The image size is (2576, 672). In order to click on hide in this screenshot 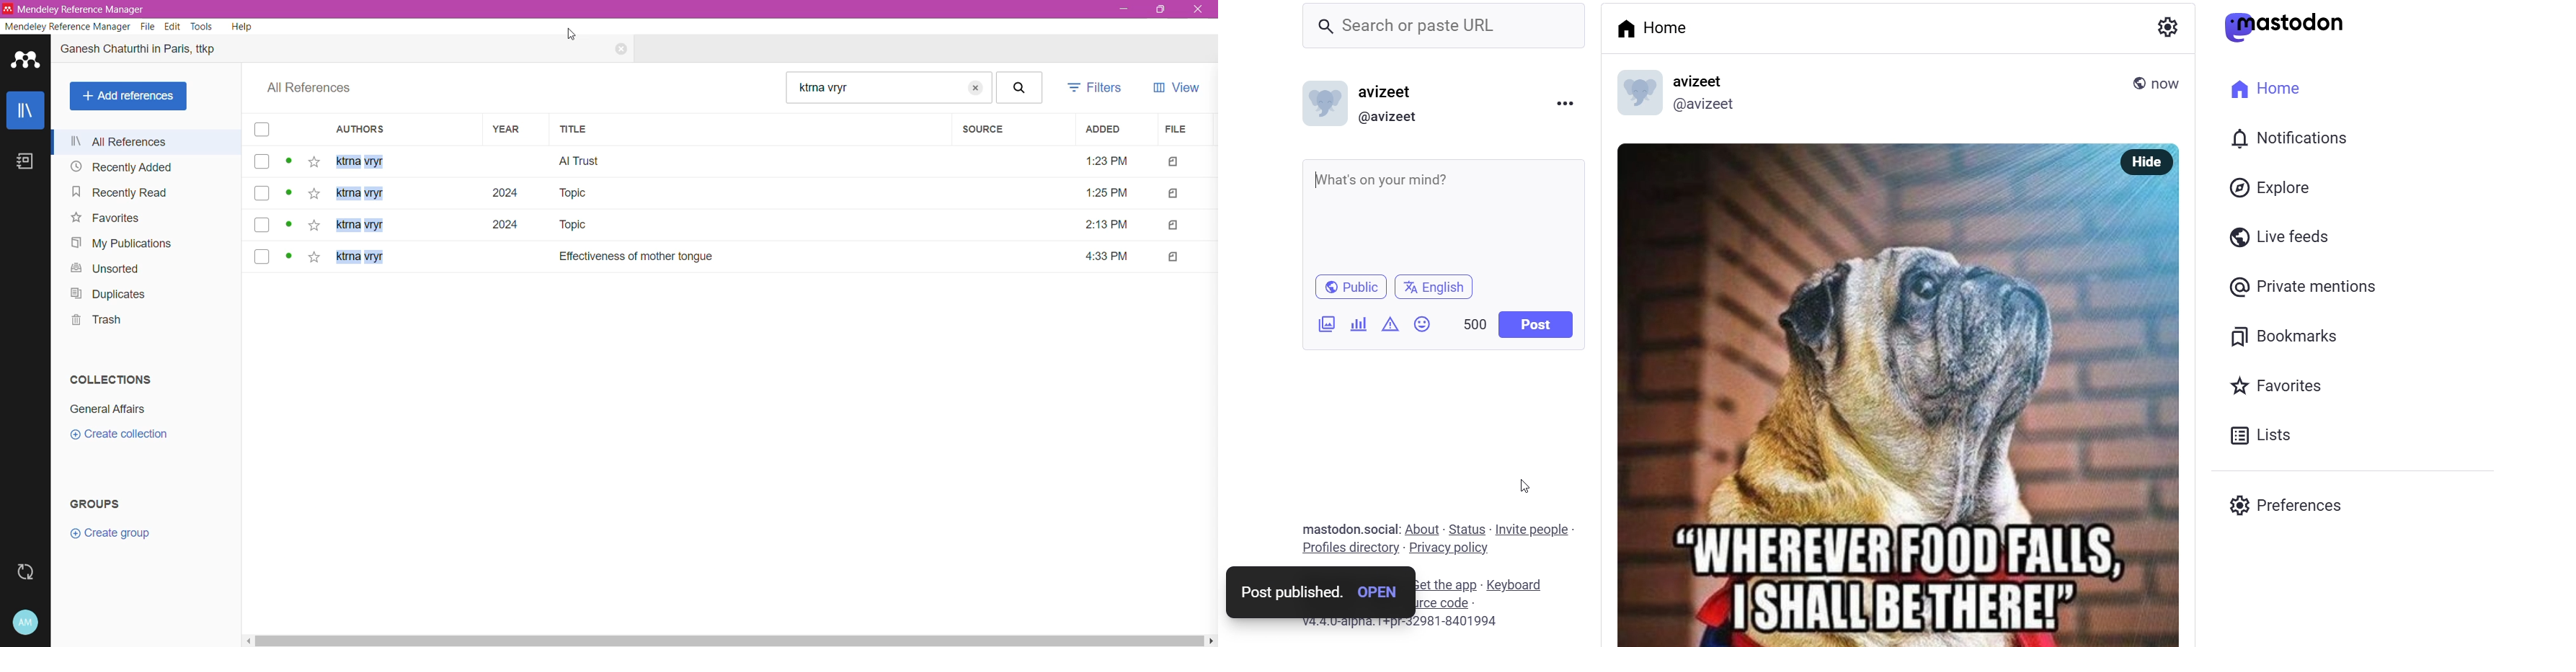, I will do `click(2151, 161)`.